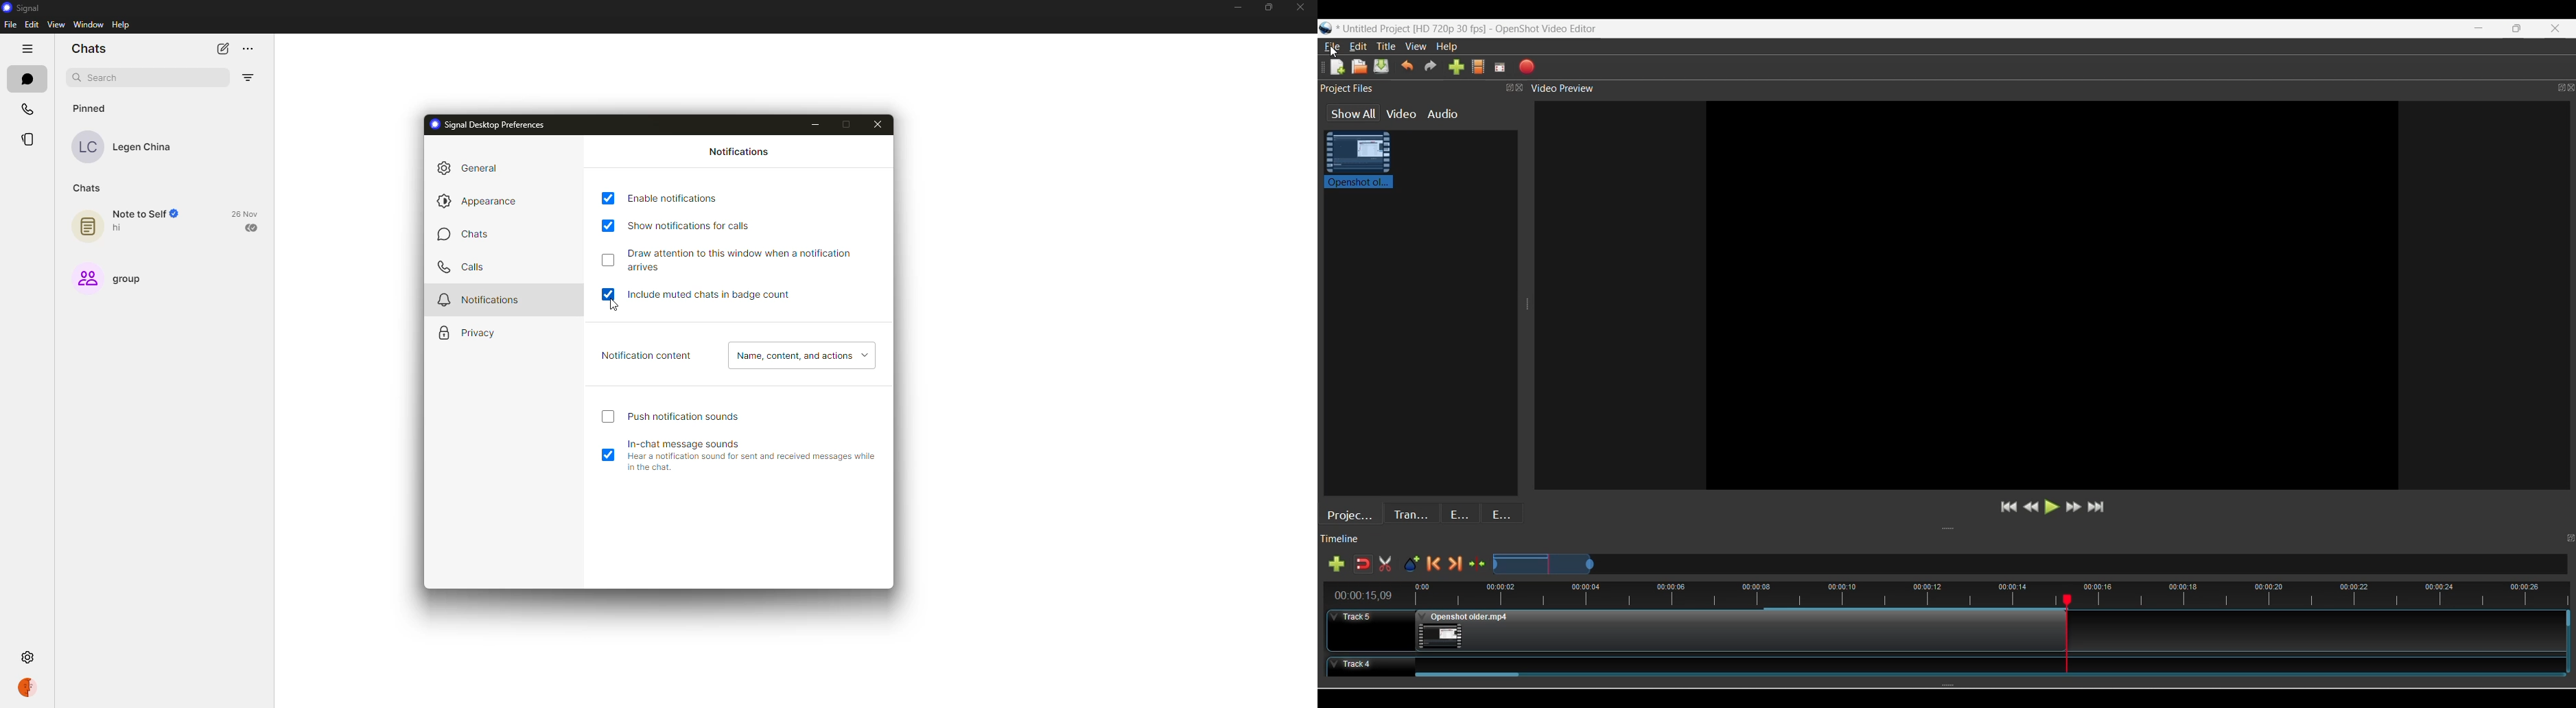 The image size is (2576, 728). Describe the element at coordinates (137, 280) in the screenshot. I see `group` at that location.